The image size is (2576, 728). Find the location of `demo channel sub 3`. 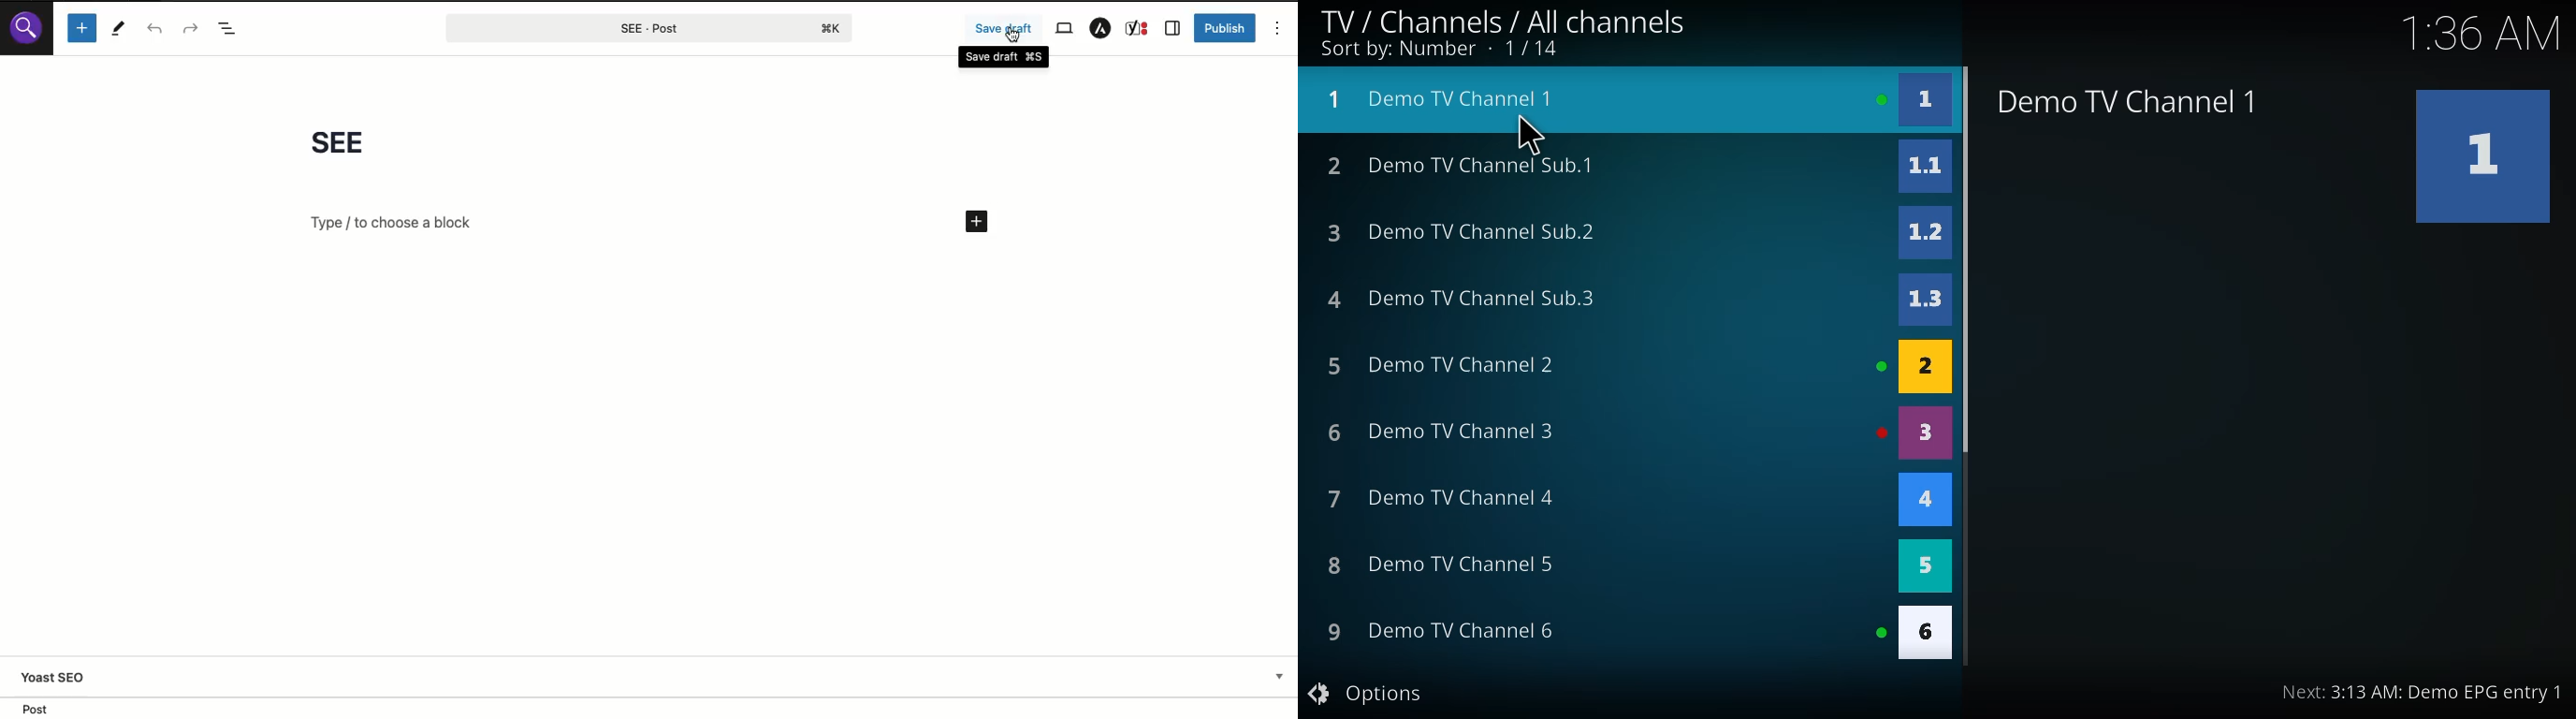

demo channel sub 3 is located at coordinates (1469, 297).